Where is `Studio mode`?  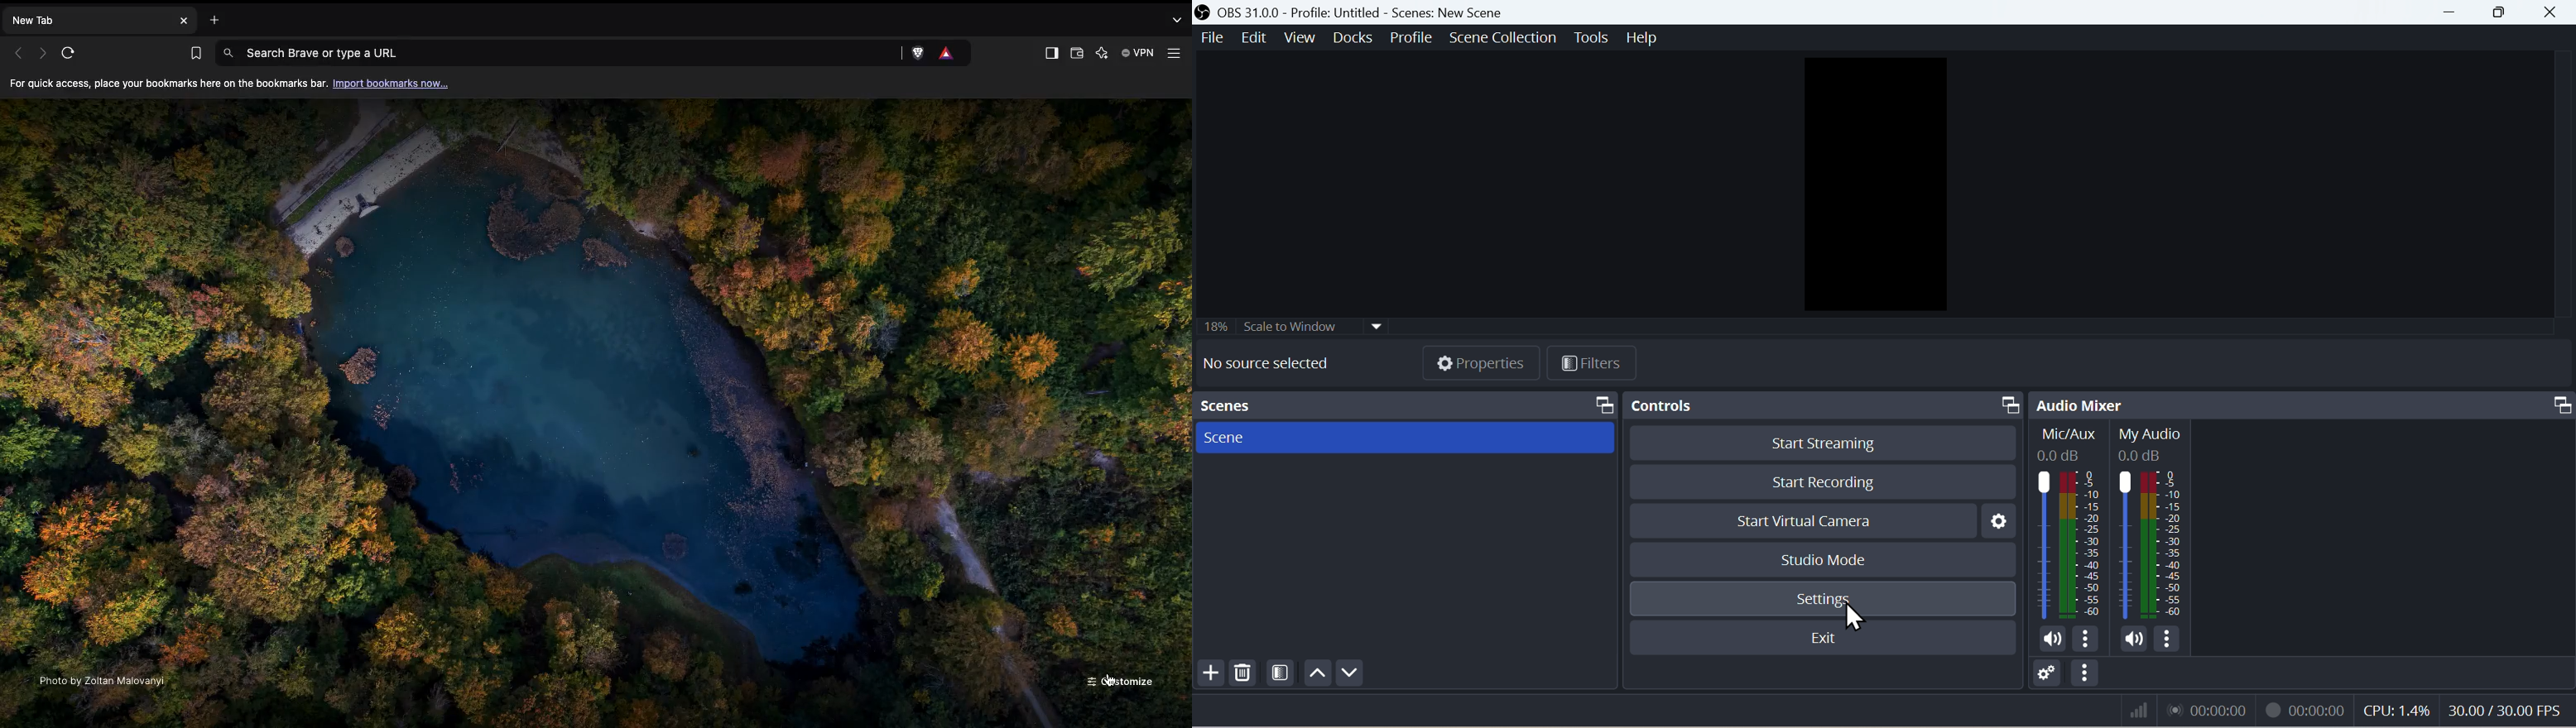 Studio mode is located at coordinates (1840, 558).